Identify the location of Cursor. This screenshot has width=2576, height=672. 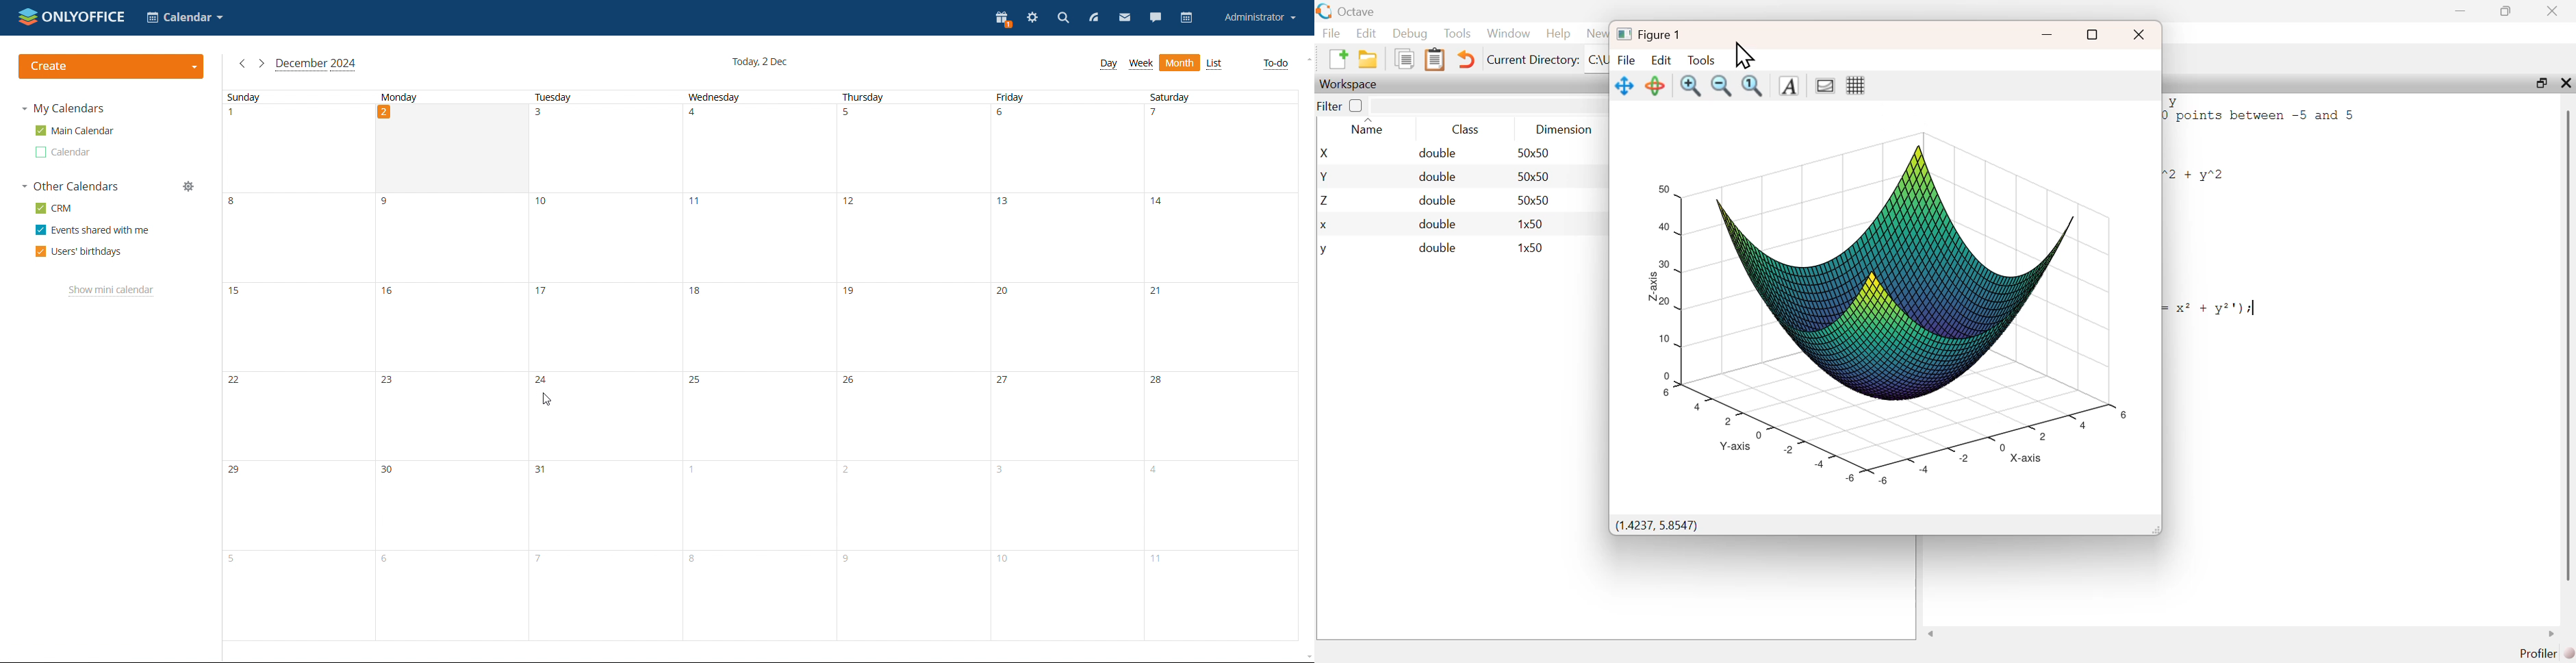
(1743, 56).